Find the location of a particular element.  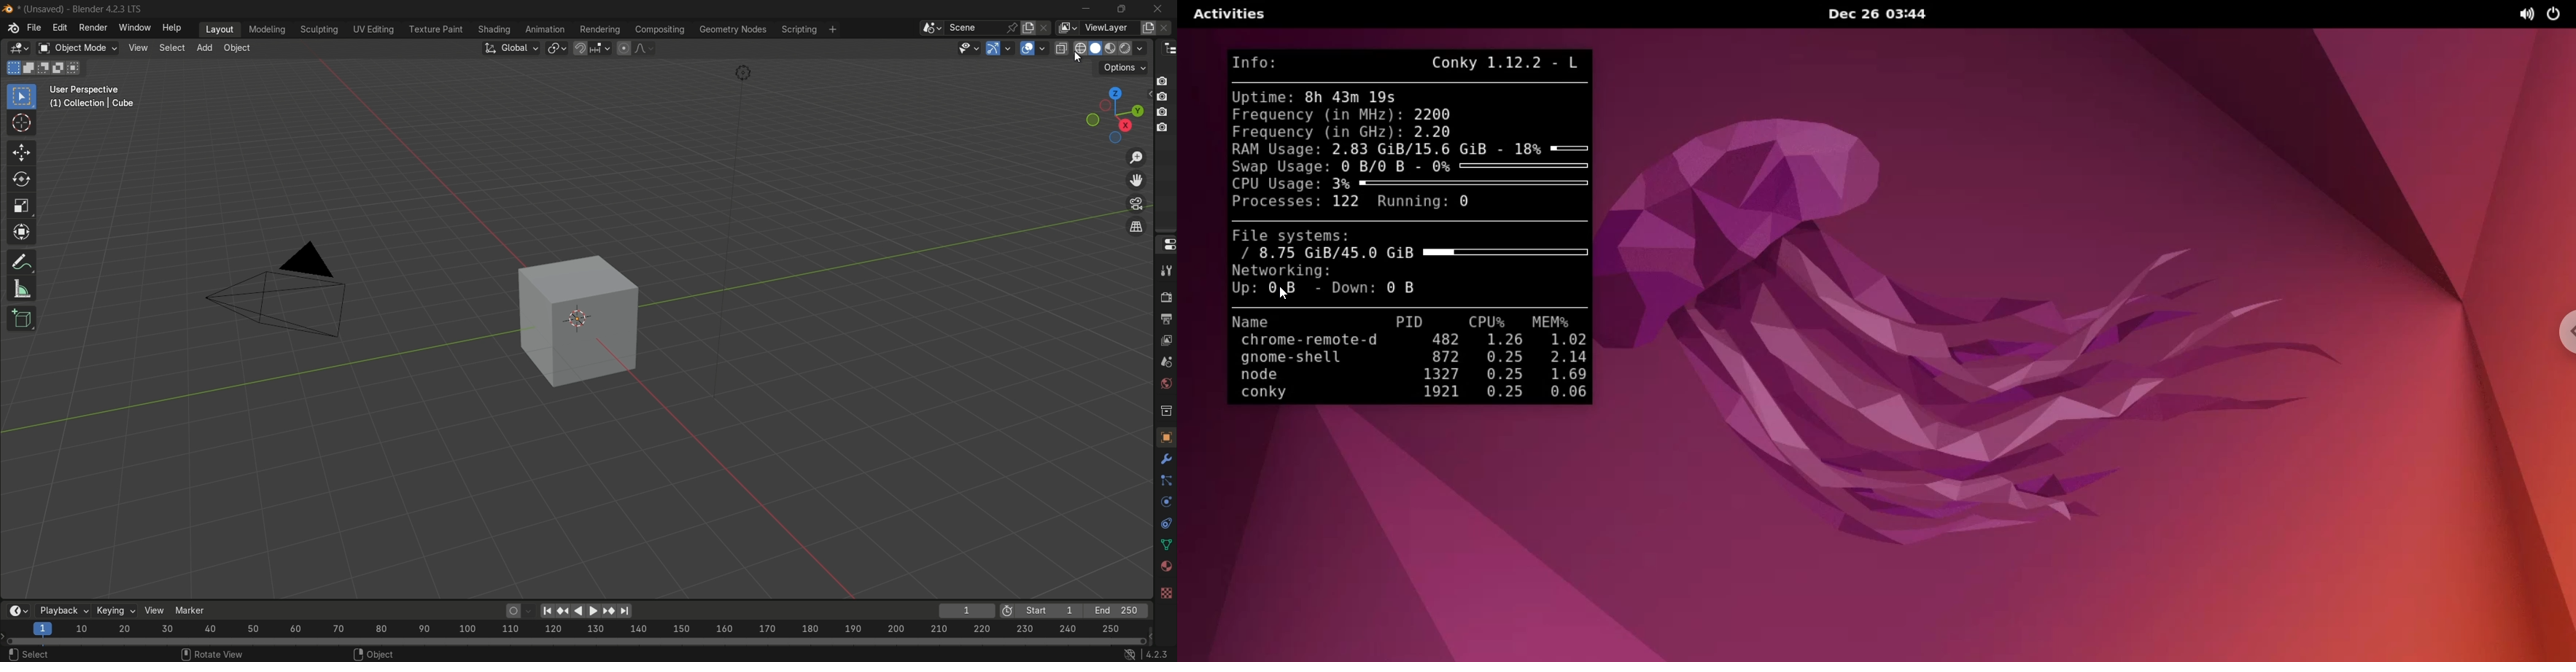

constraints is located at coordinates (1166, 522).